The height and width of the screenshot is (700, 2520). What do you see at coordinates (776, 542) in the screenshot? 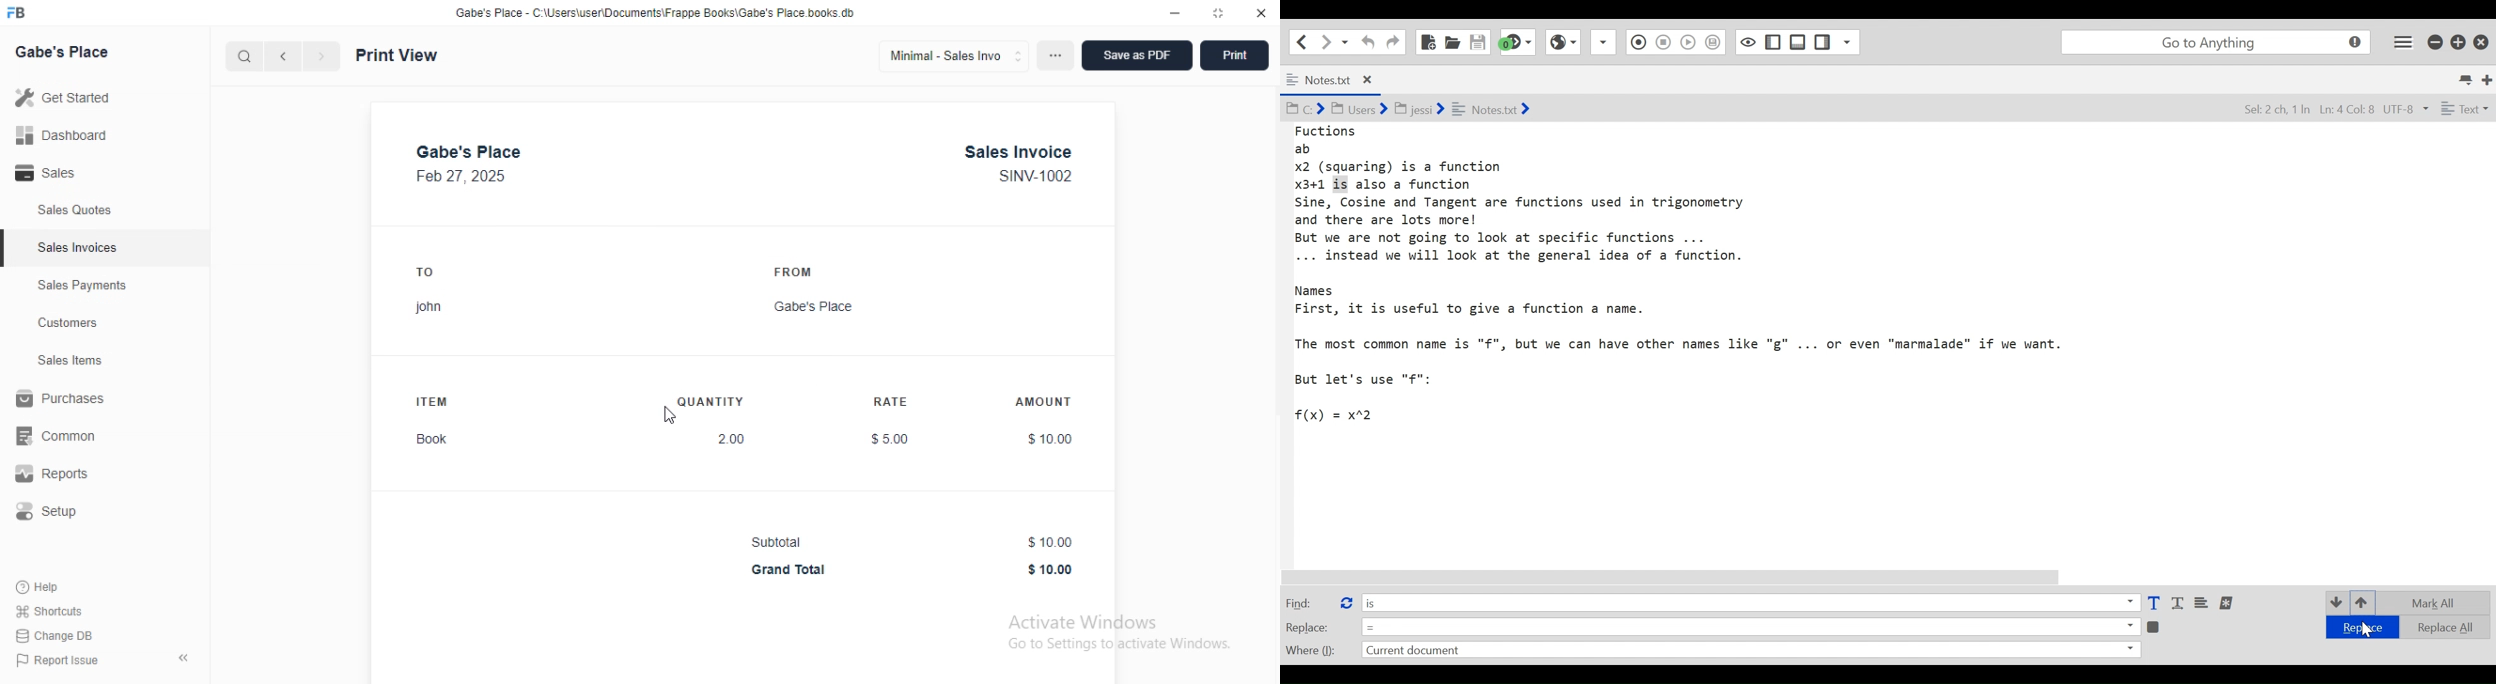
I see `Subtotal` at bounding box center [776, 542].